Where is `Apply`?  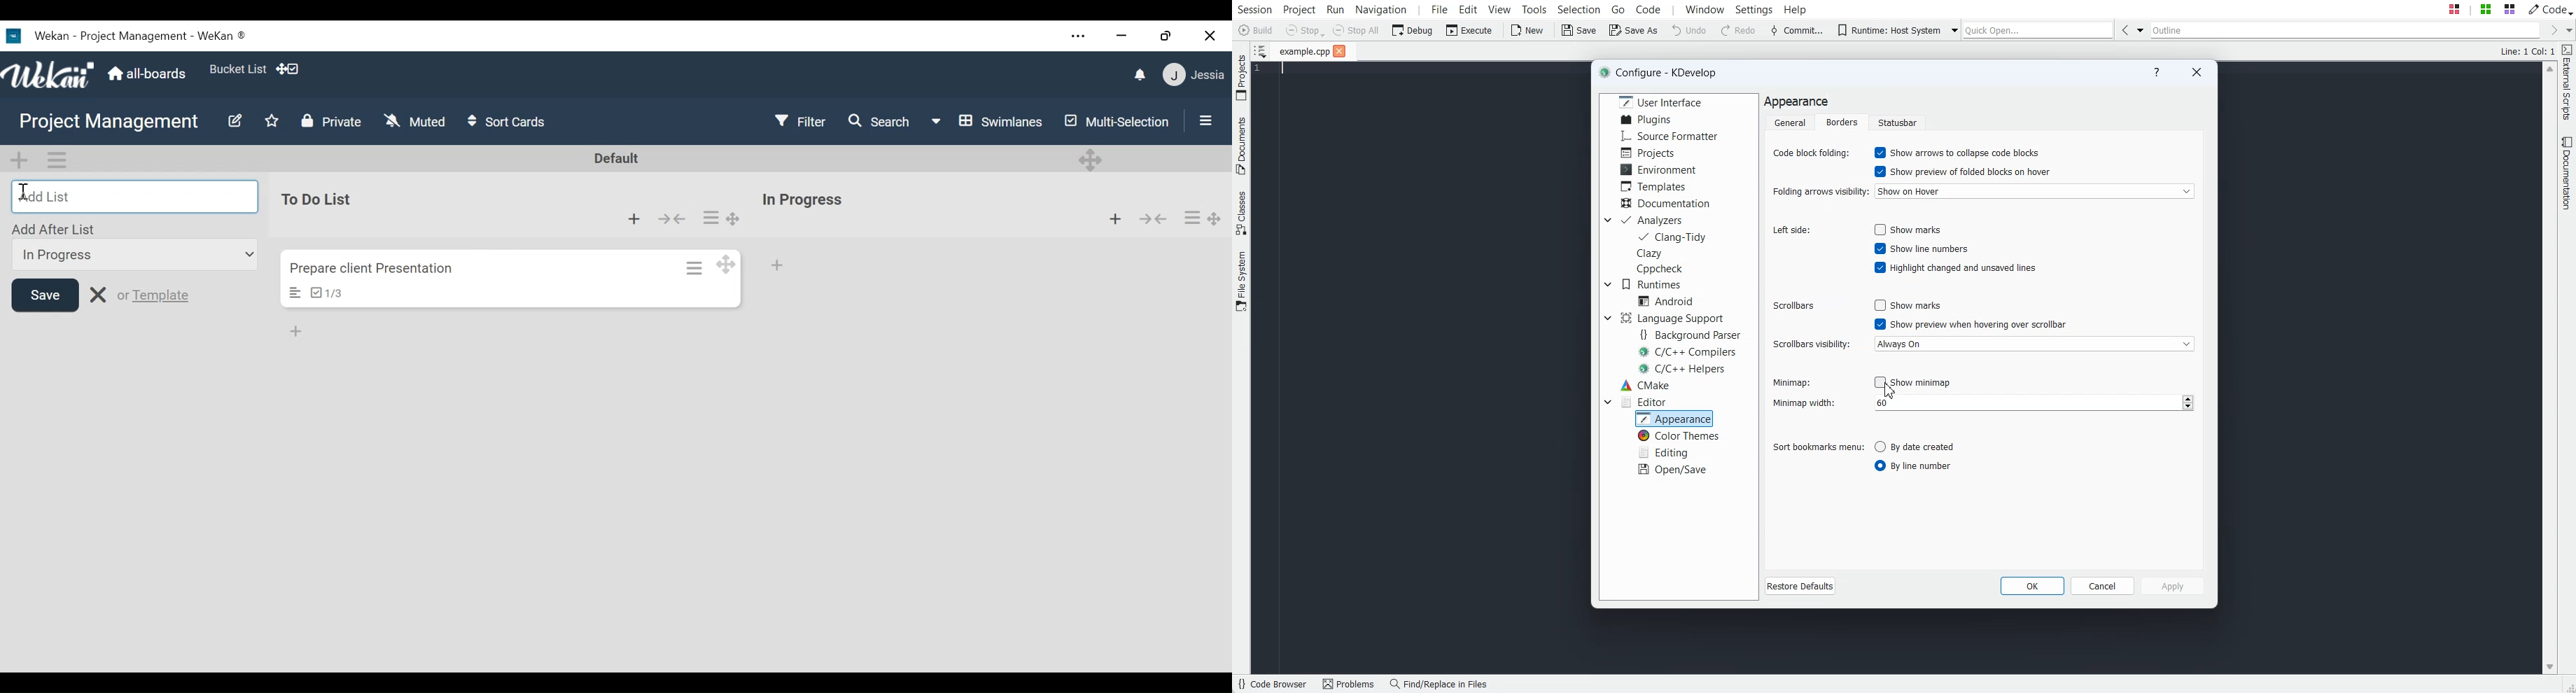
Apply is located at coordinates (2174, 586).